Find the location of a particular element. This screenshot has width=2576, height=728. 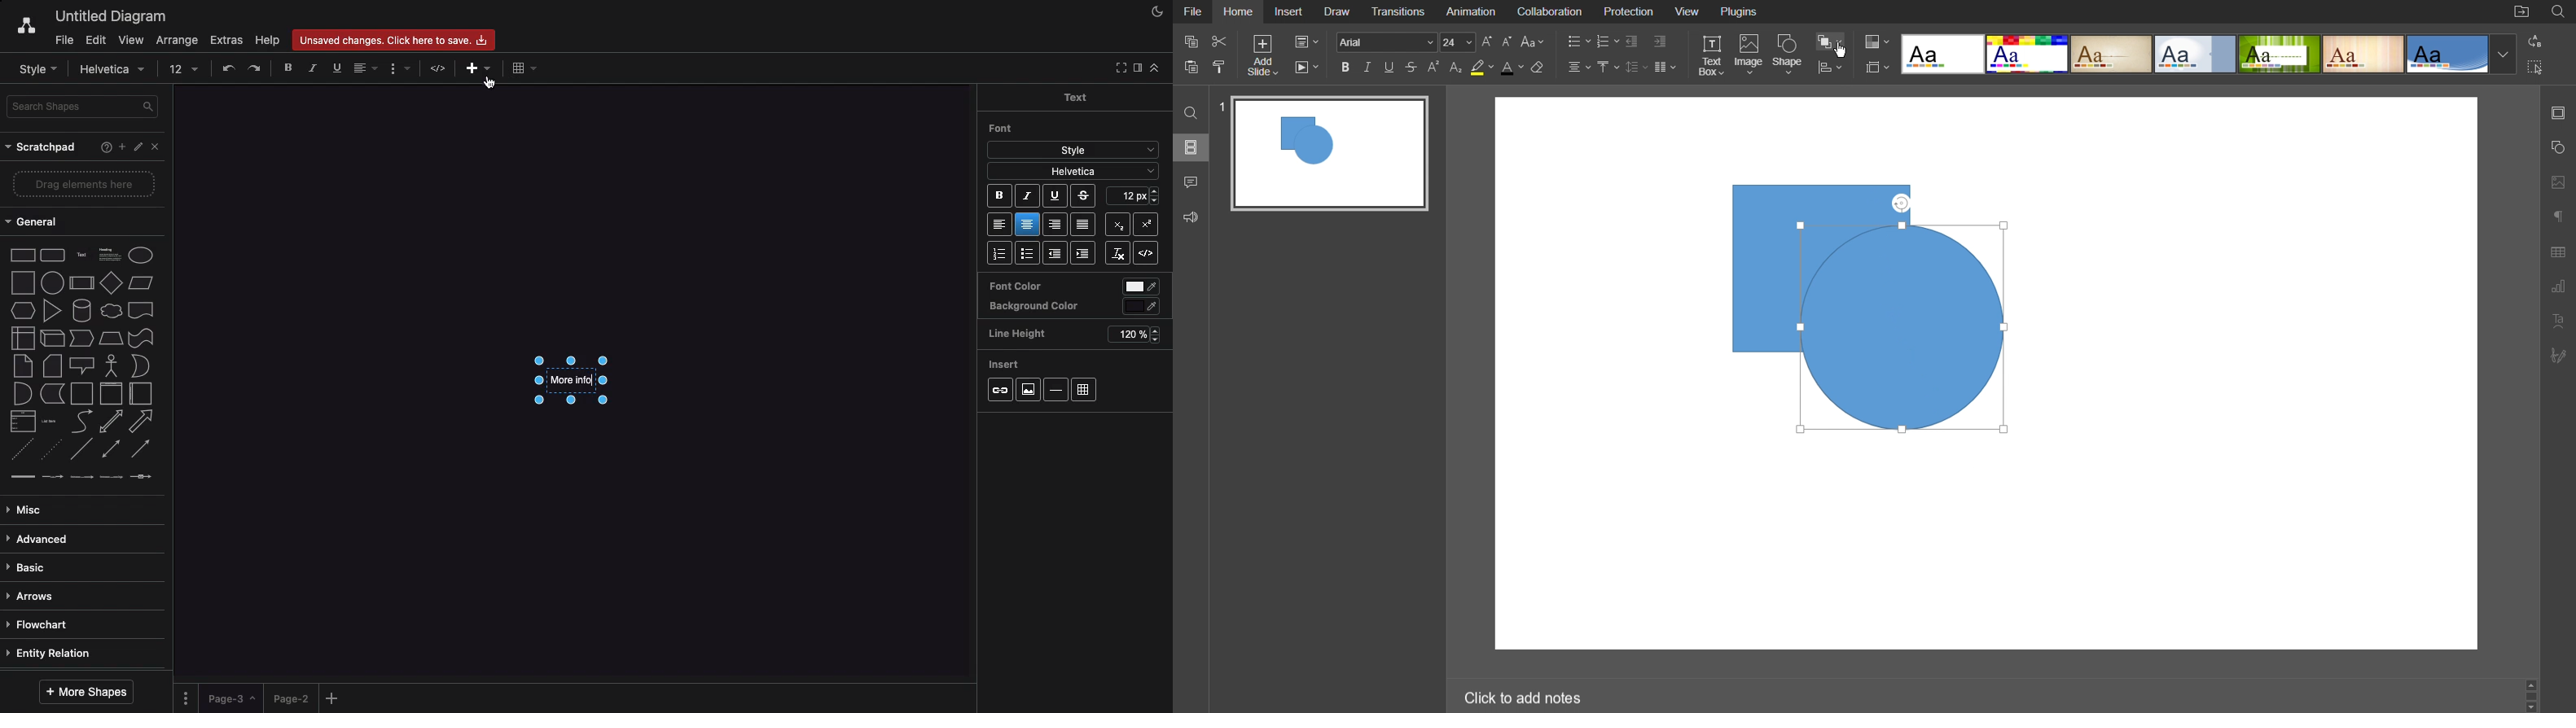

Helvetica is located at coordinates (1073, 170).